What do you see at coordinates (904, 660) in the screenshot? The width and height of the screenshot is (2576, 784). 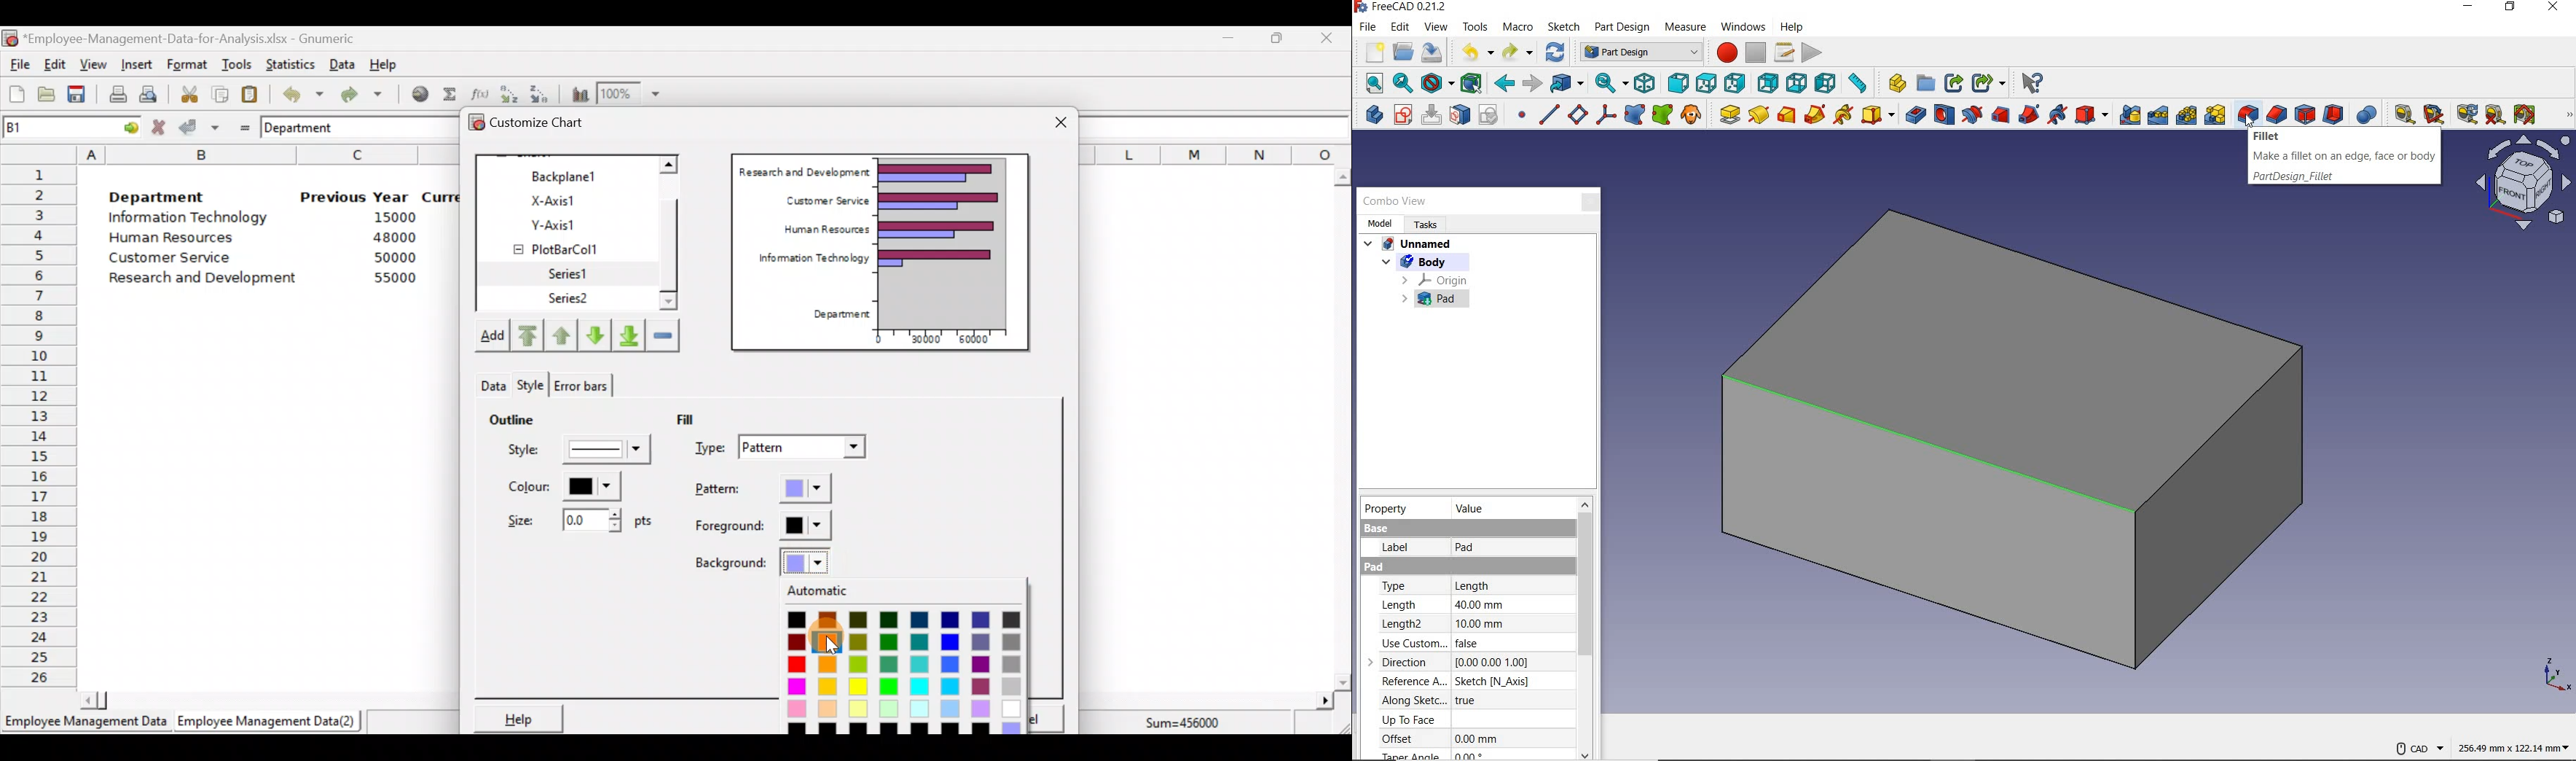 I see `Color palette` at bounding box center [904, 660].